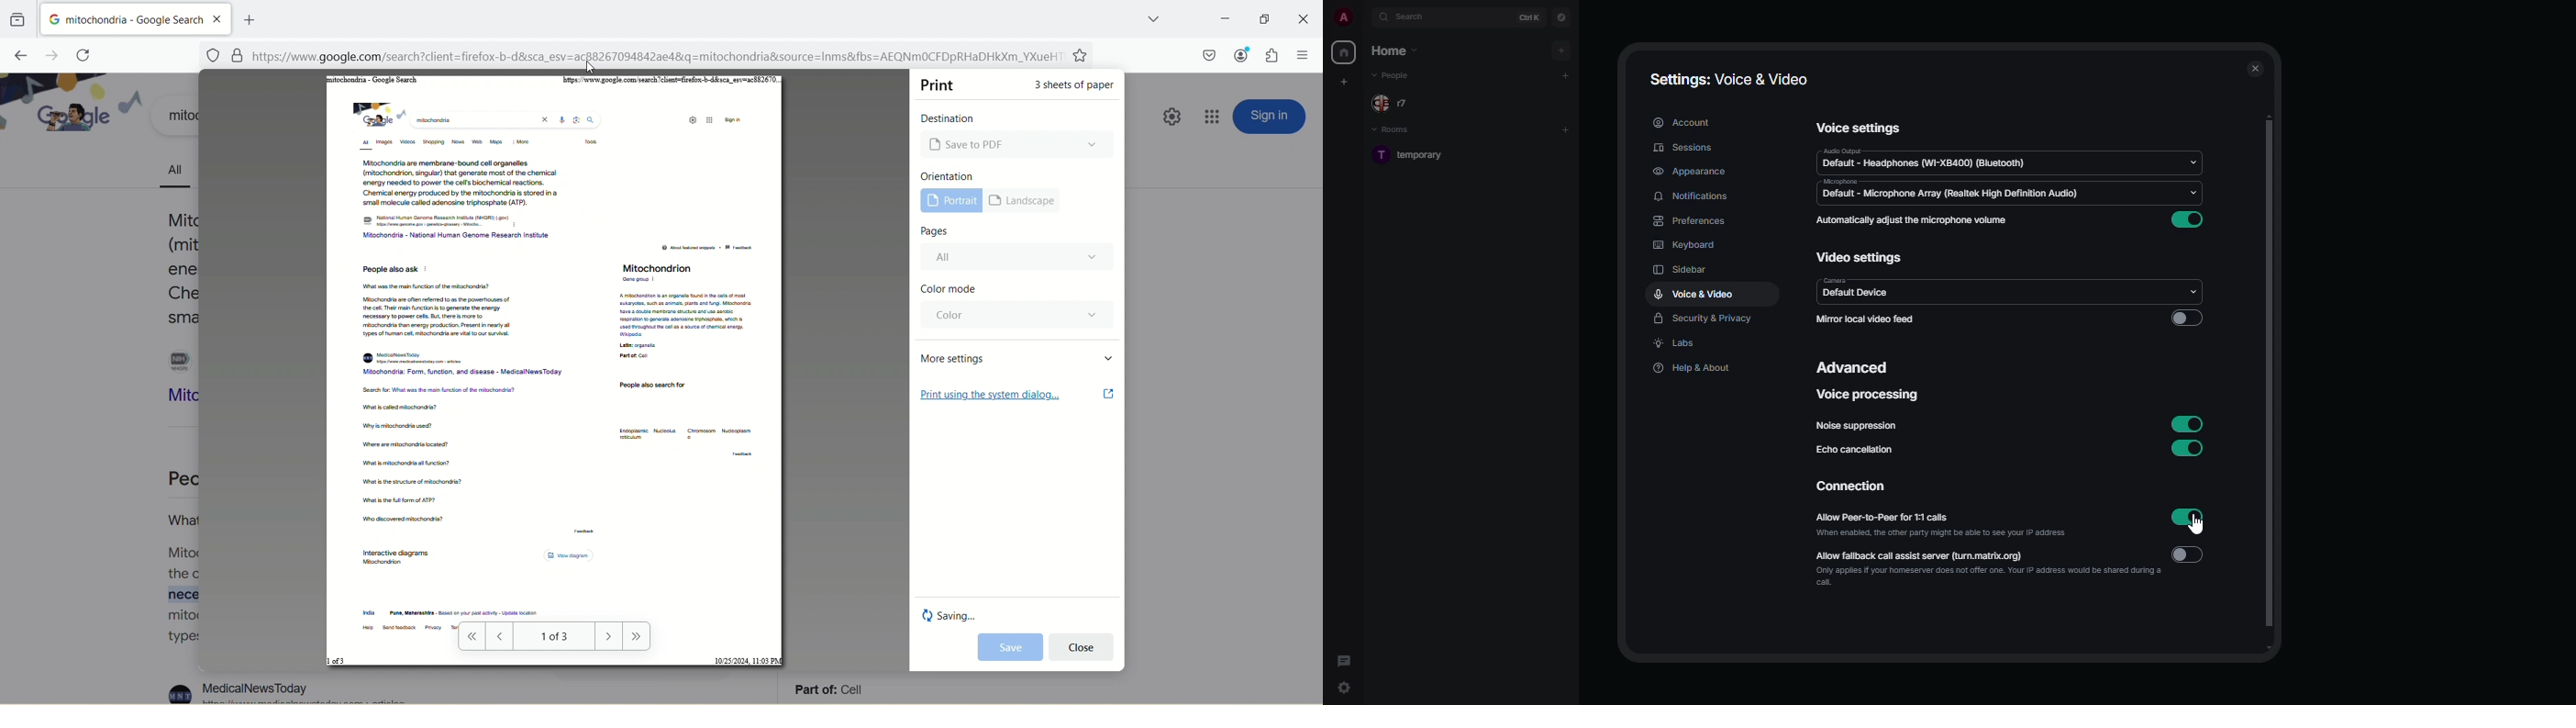 The height and width of the screenshot is (728, 2576). I want to click on all, so click(1022, 257).